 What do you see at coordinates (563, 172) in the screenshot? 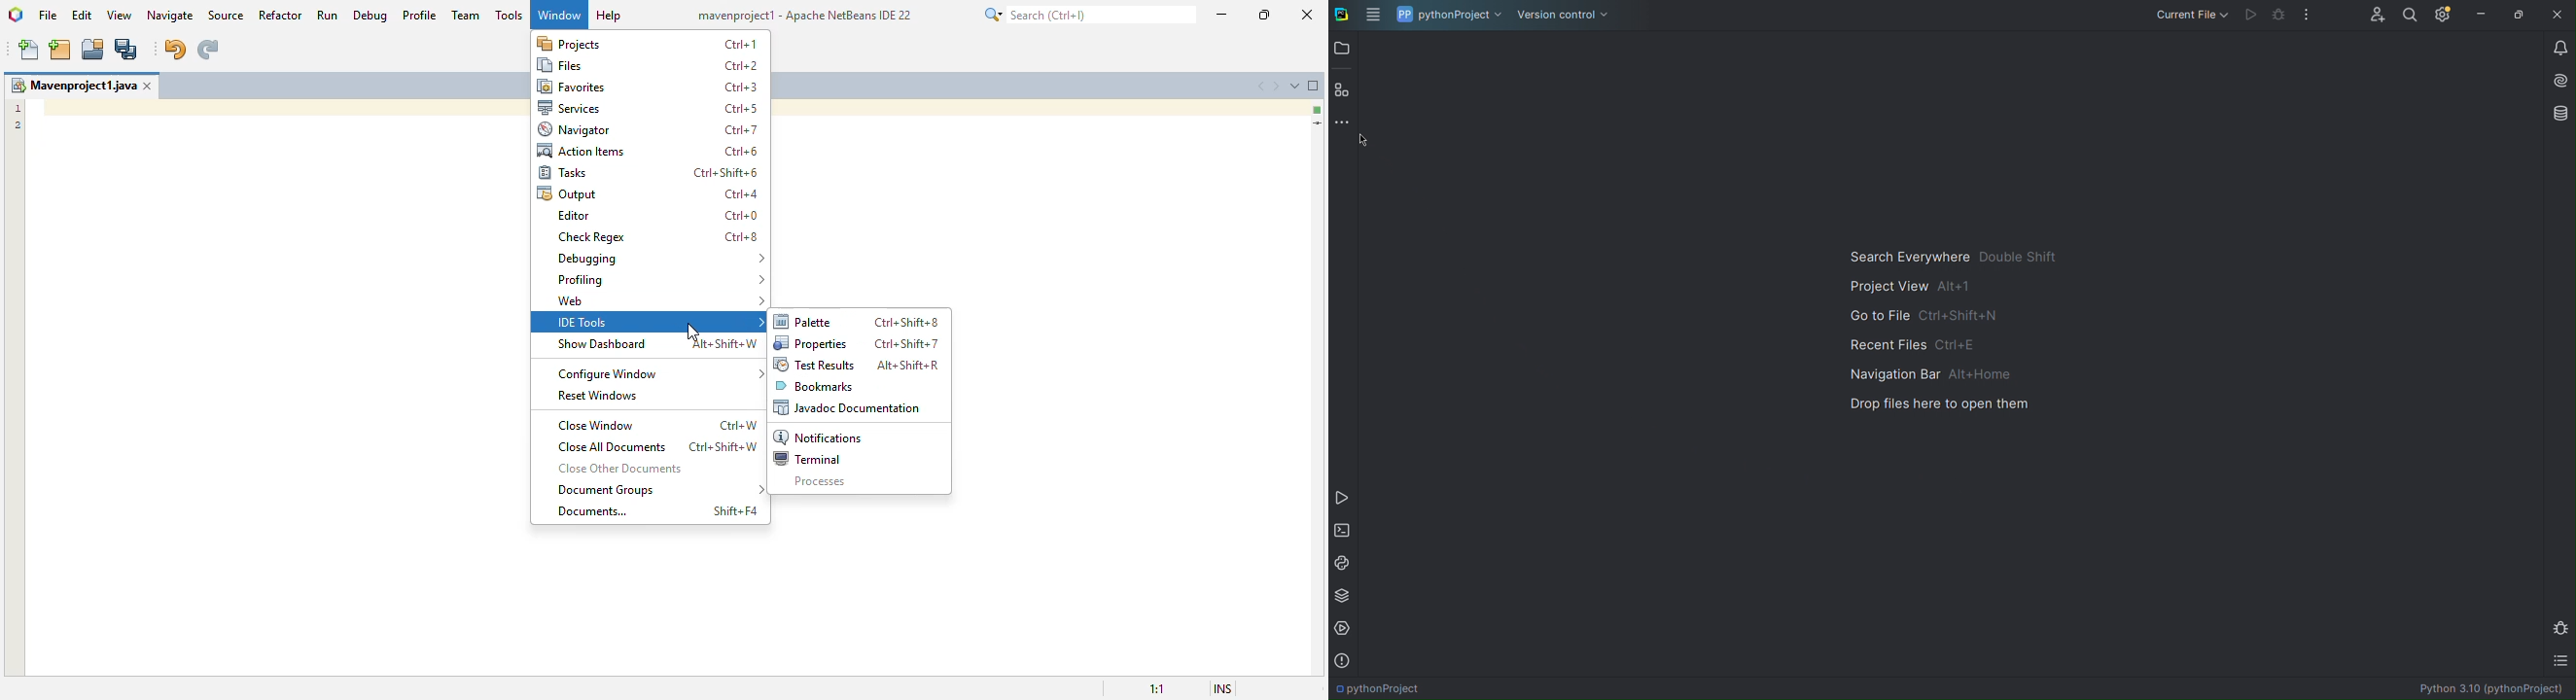
I see `tasks` at bounding box center [563, 172].